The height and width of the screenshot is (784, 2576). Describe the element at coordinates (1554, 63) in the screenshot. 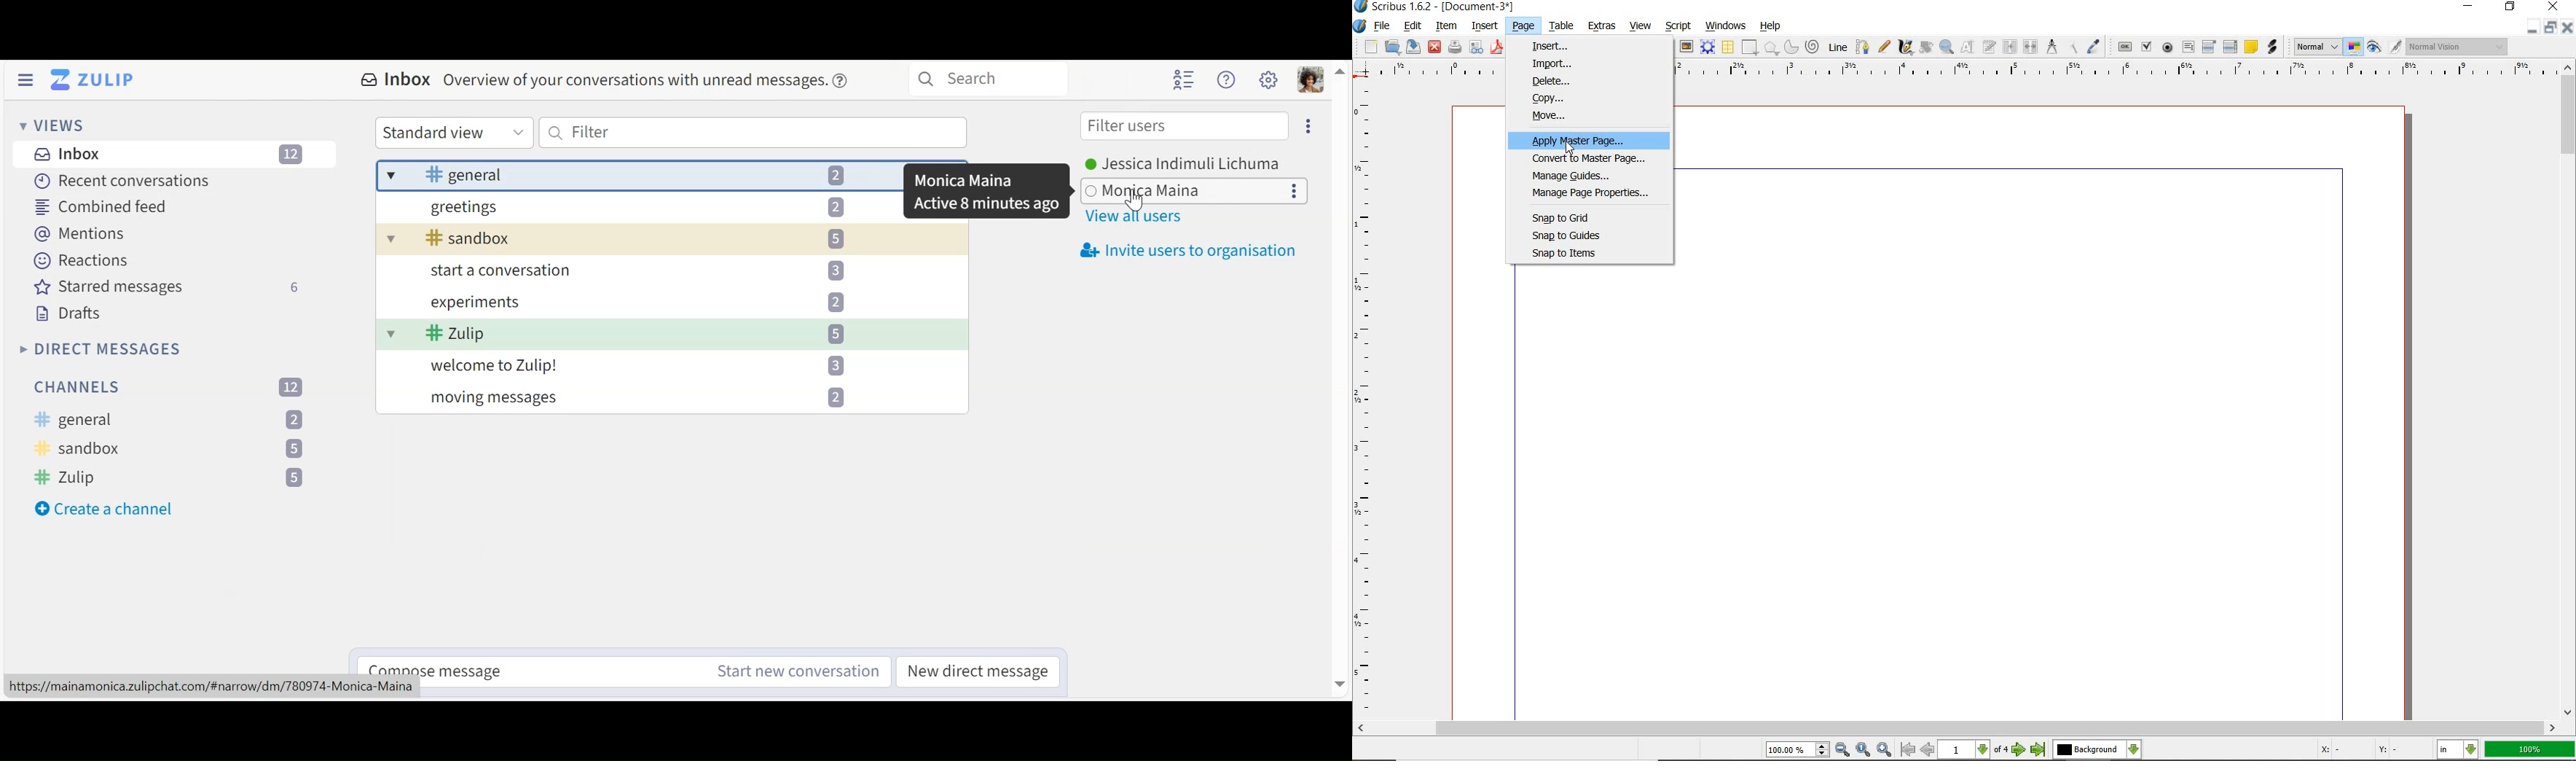

I see `import` at that location.